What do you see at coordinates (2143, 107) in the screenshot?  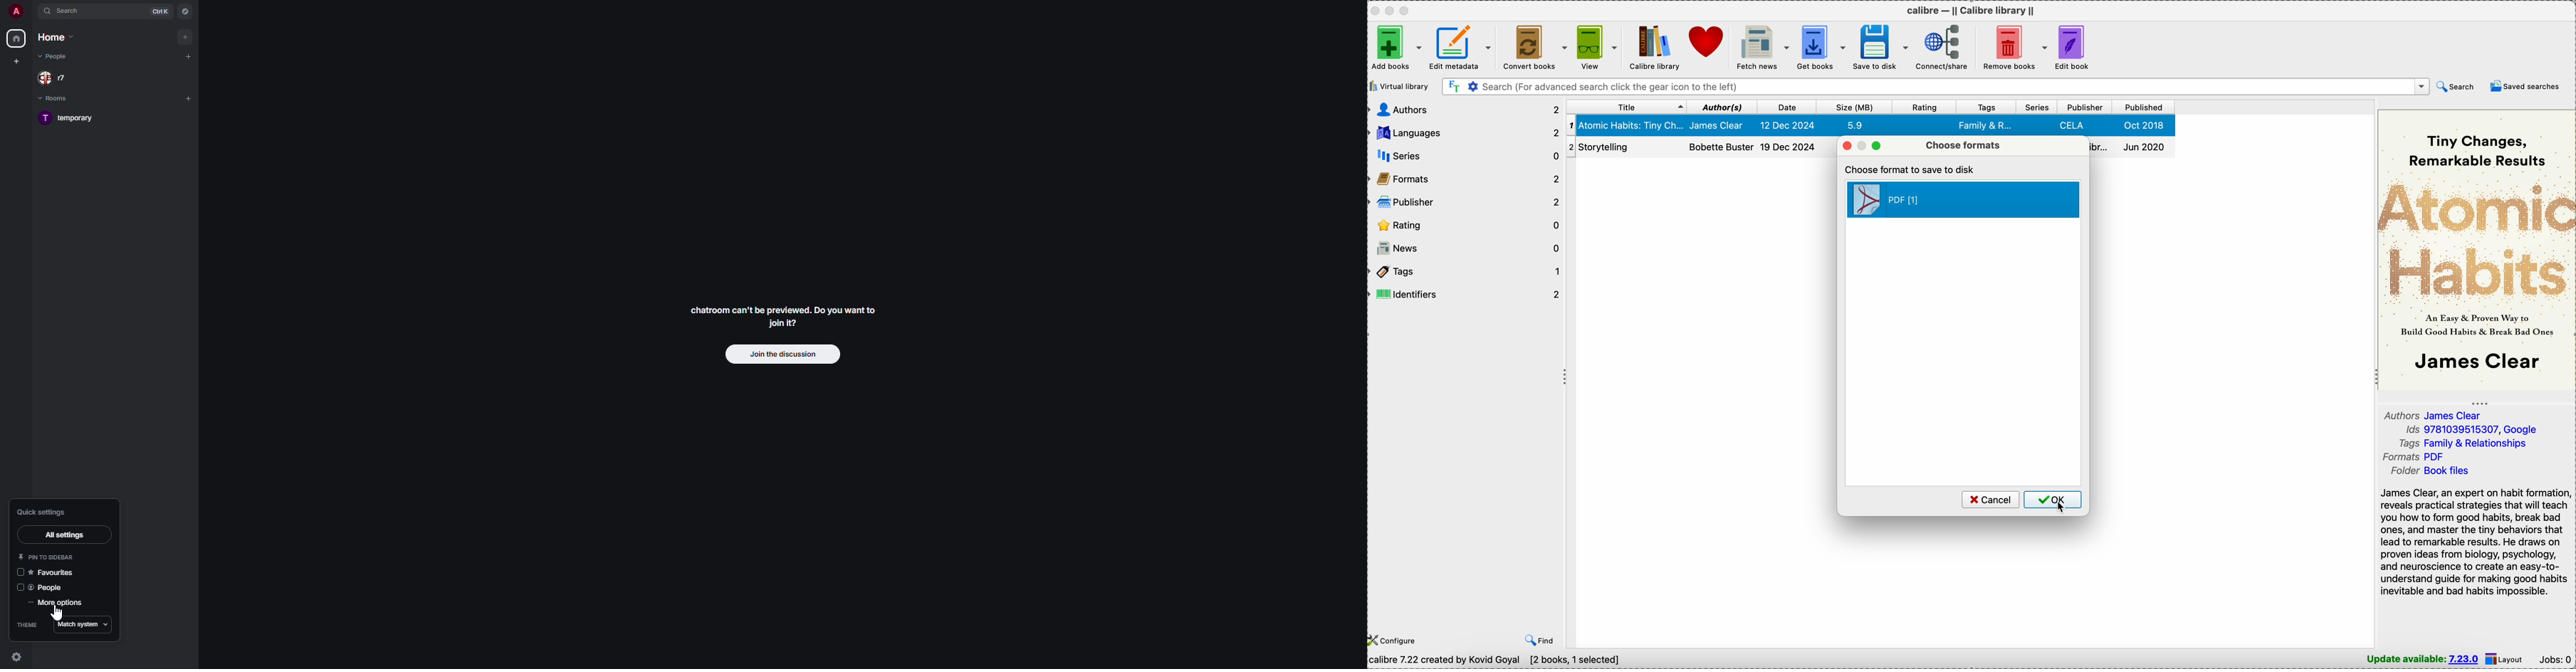 I see `published` at bounding box center [2143, 107].